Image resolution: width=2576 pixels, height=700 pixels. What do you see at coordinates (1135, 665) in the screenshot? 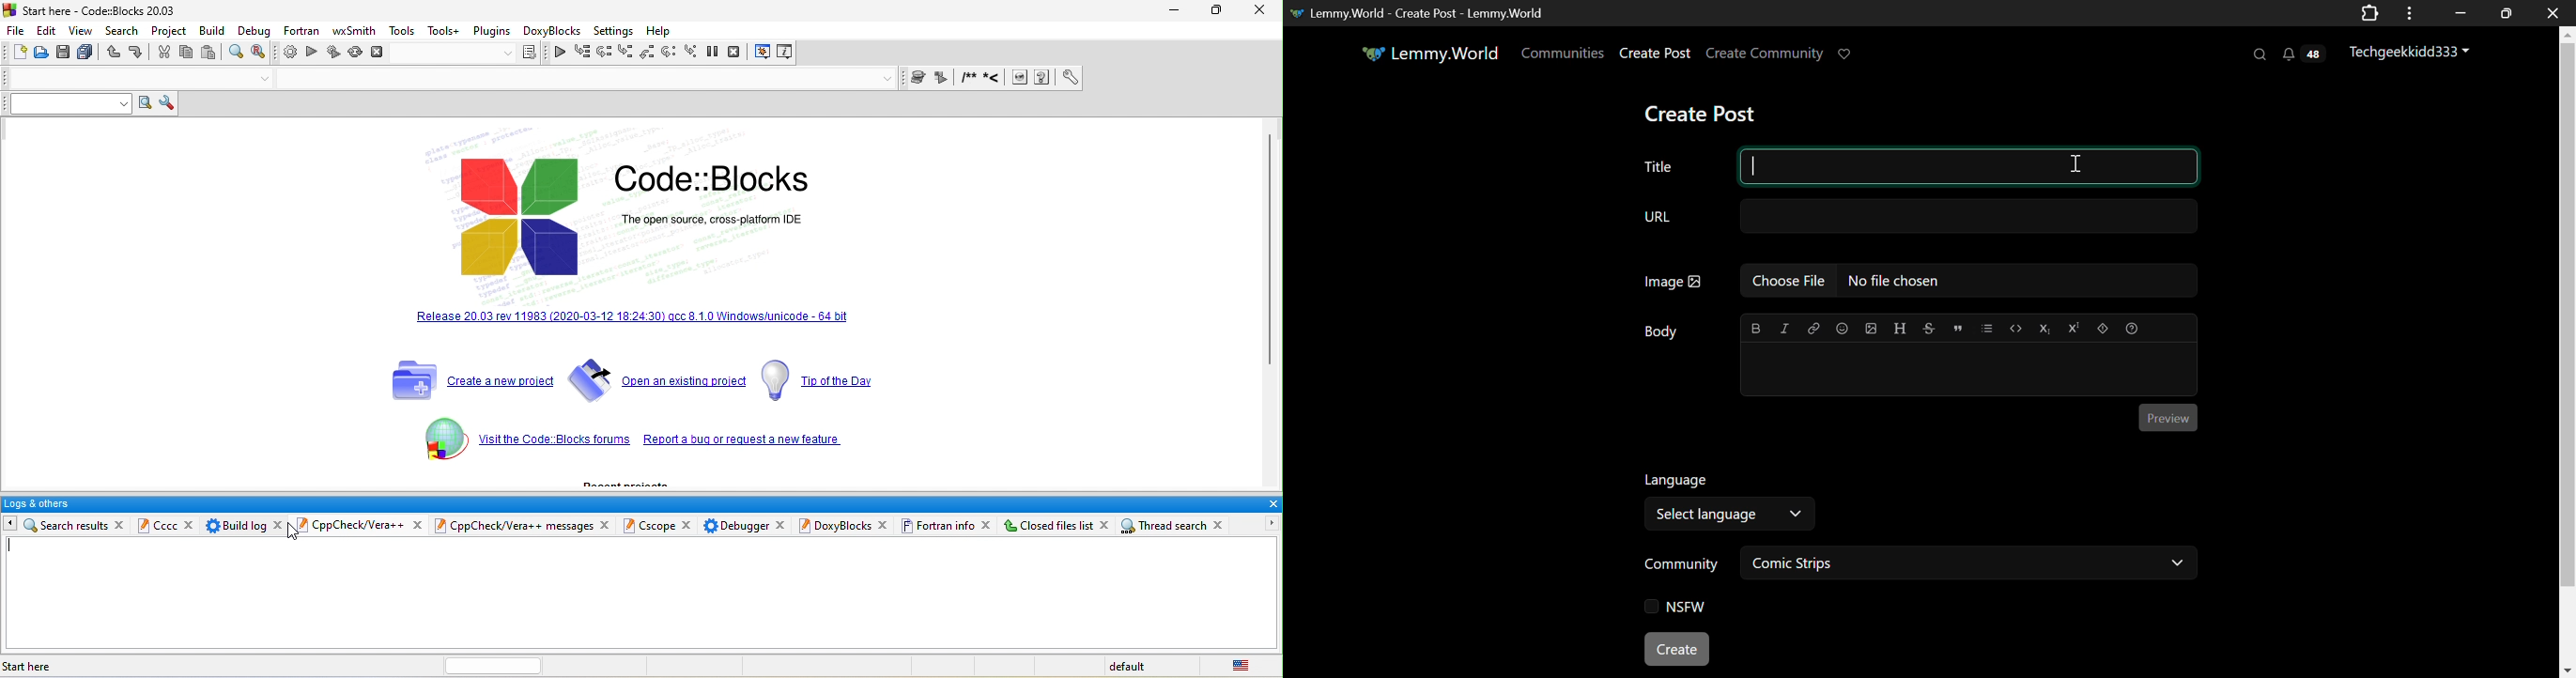
I see `default` at bounding box center [1135, 665].